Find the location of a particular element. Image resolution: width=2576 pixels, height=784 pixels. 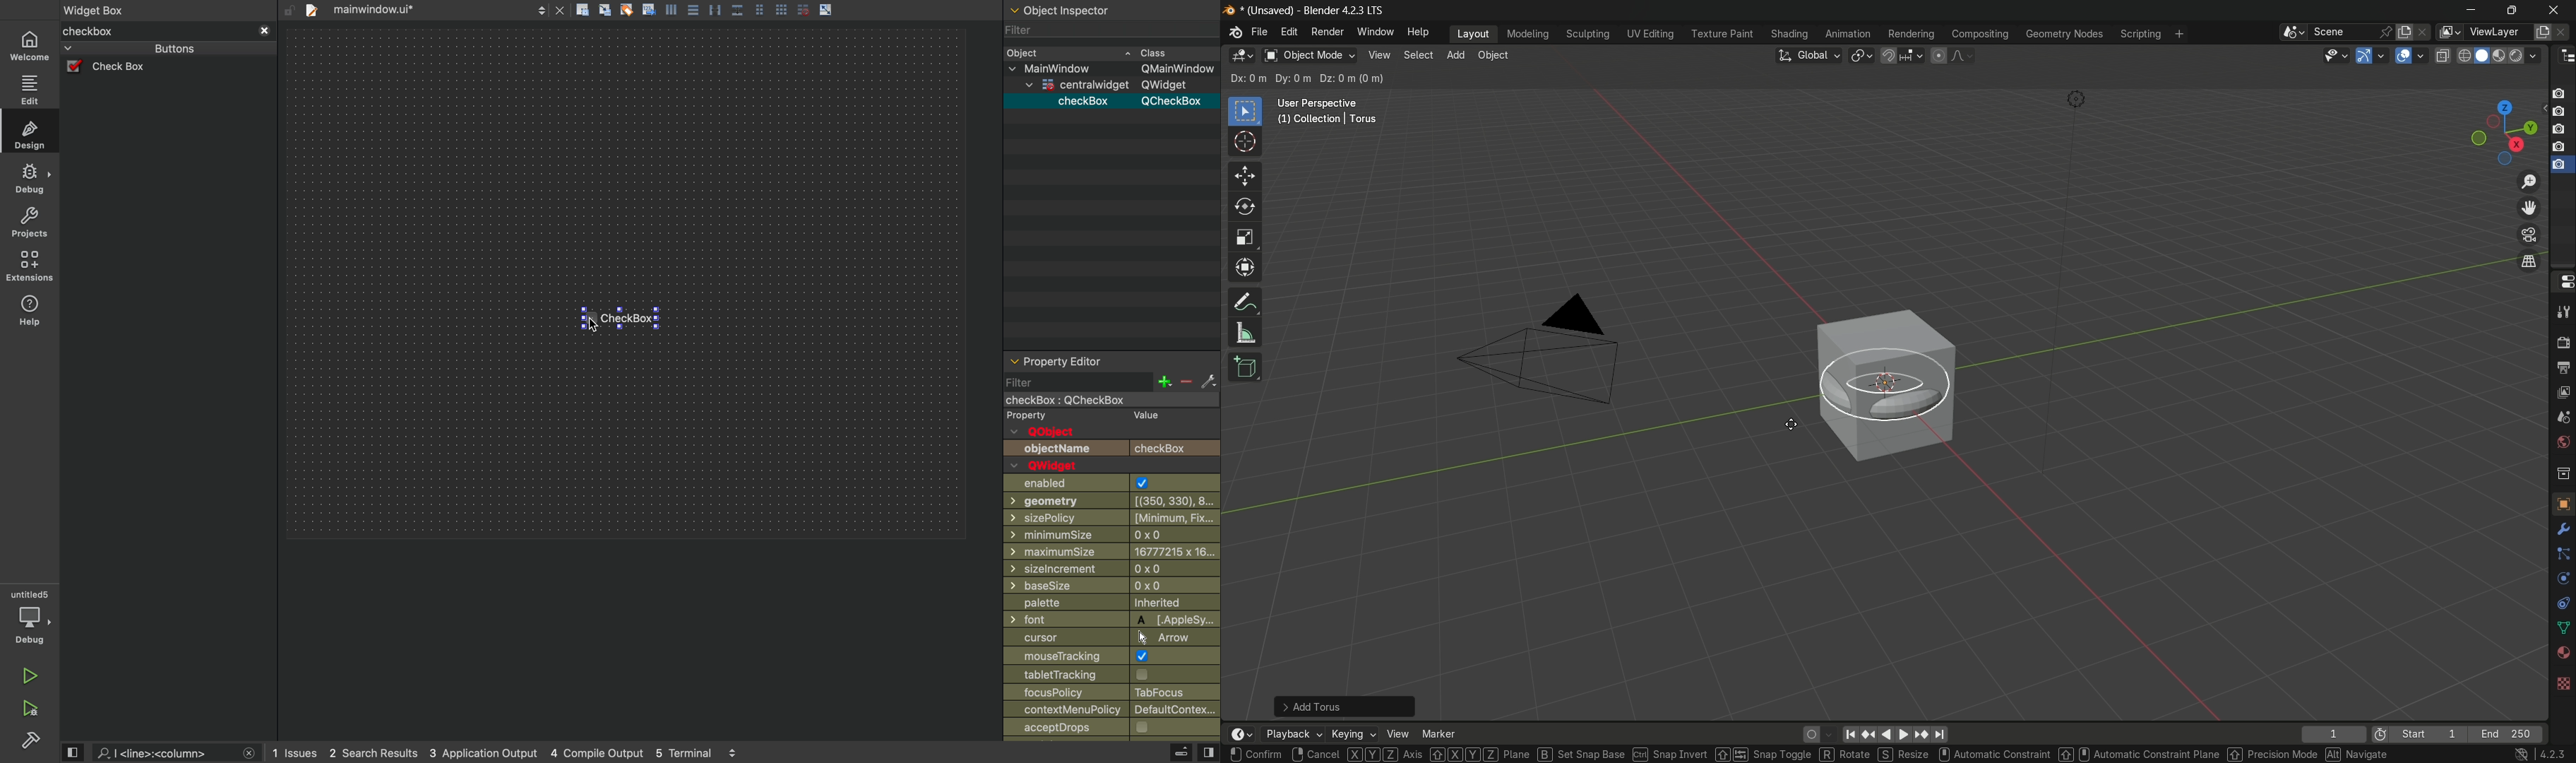

add is located at coordinates (1455, 54).